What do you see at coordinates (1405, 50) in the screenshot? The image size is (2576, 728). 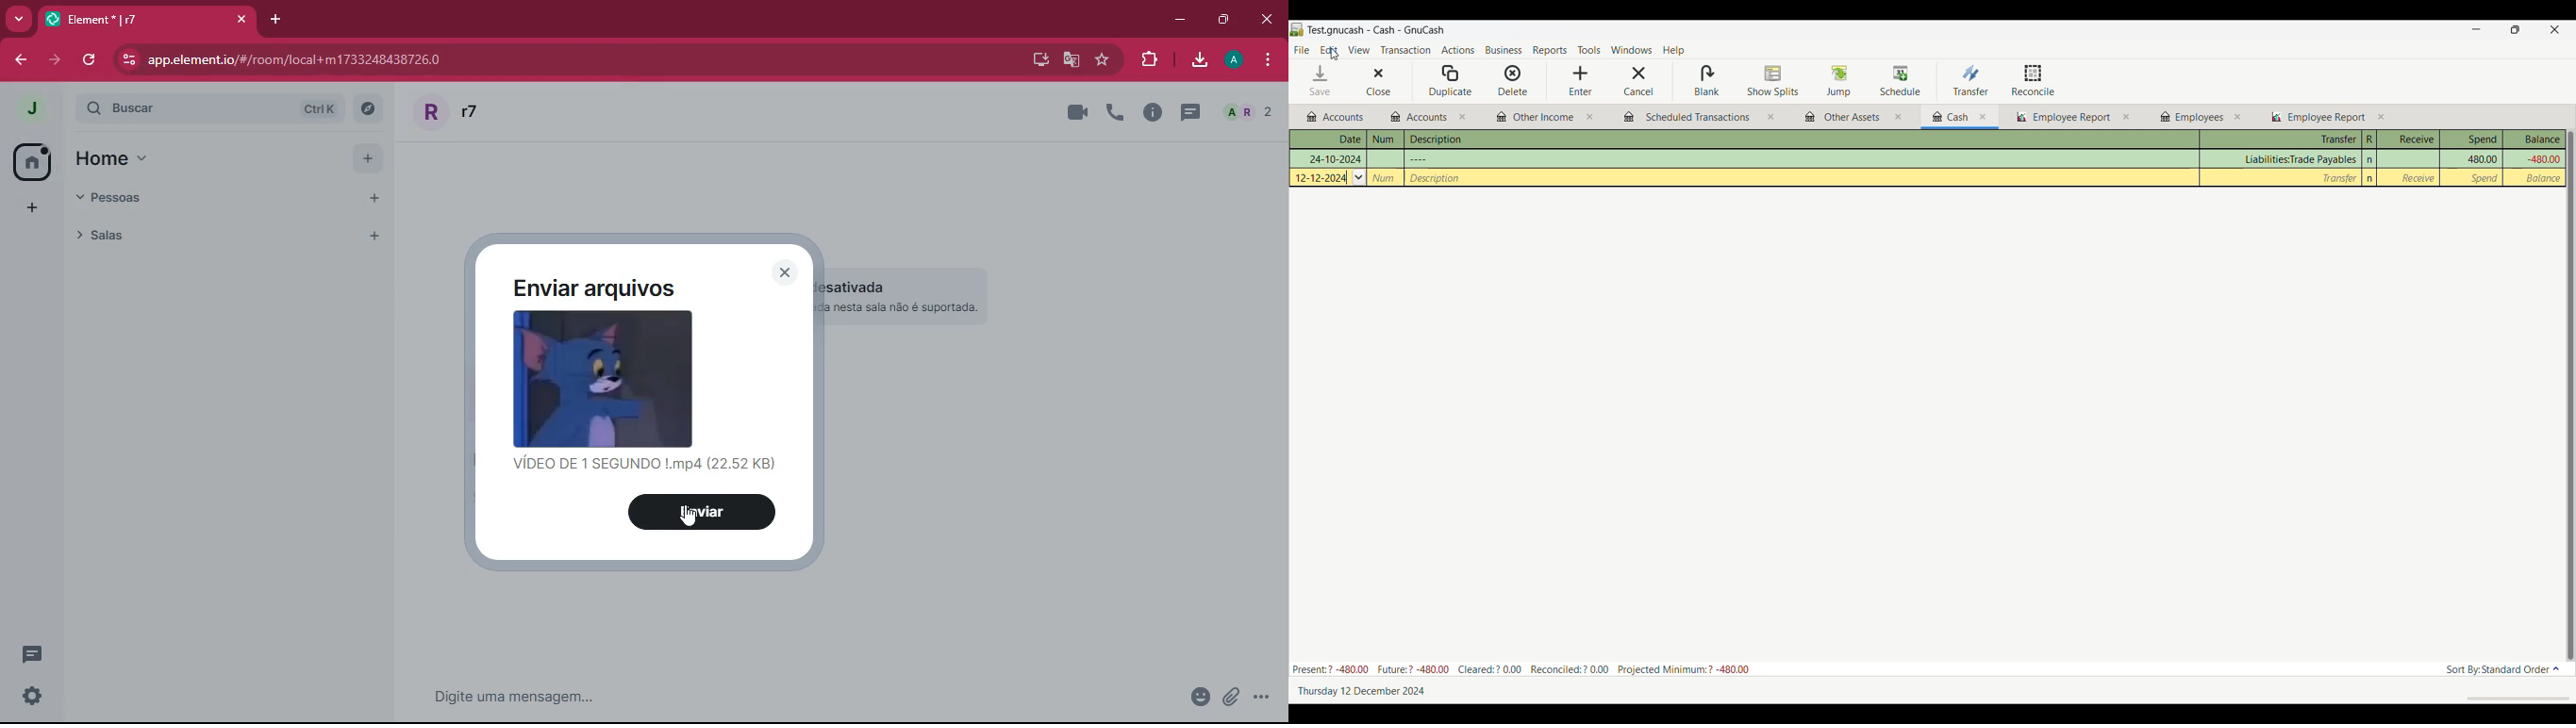 I see `Transaction menu` at bounding box center [1405, 50].